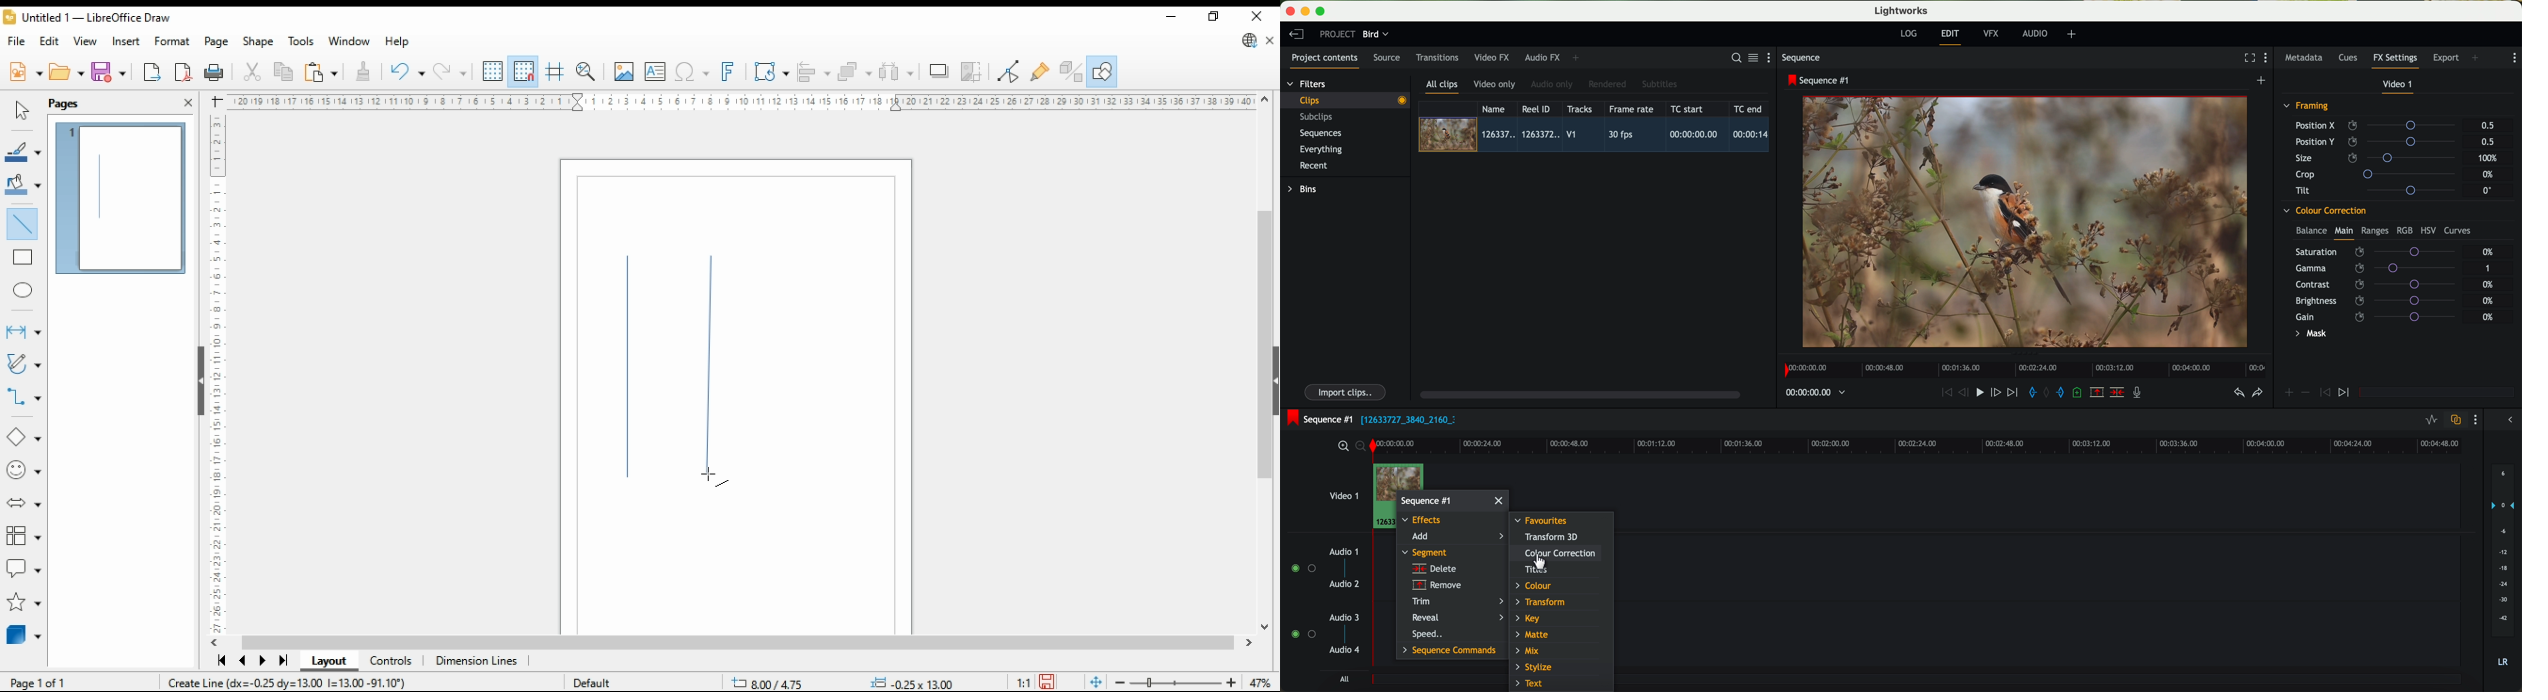 The width and height of the screenshot is (2548, 700). Describe the element at coordinates (24, 152) in the screenshot. I see `line color` at that location.